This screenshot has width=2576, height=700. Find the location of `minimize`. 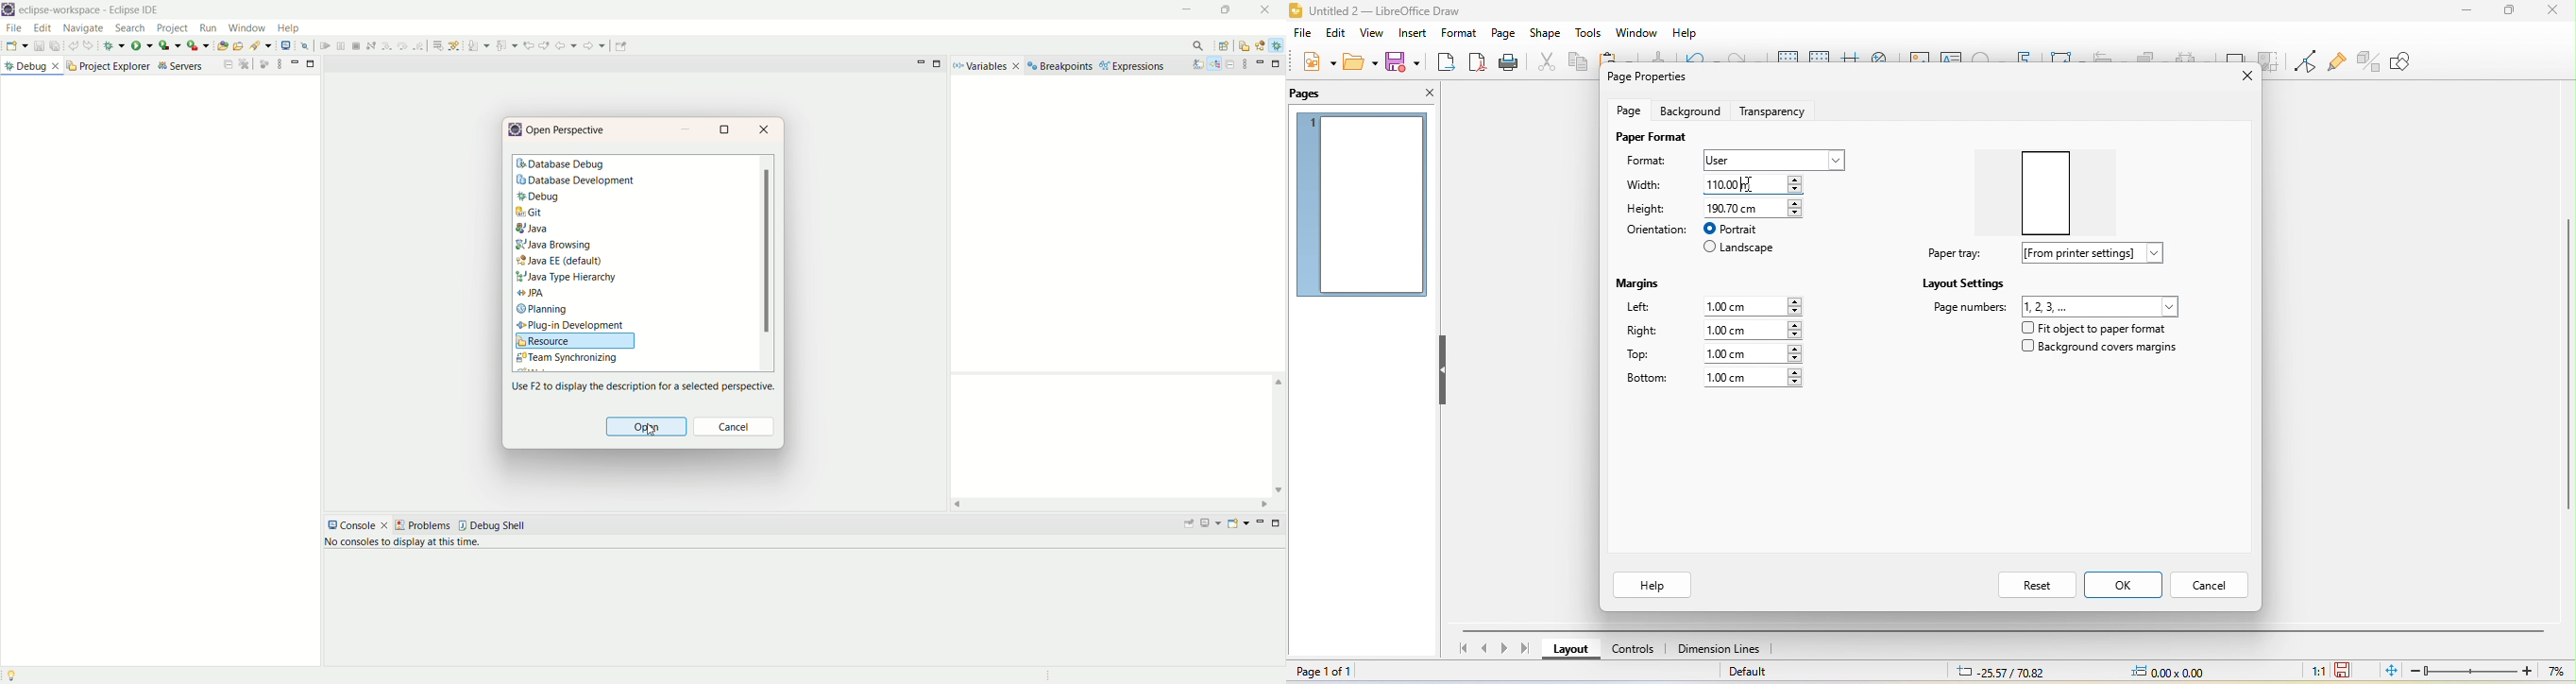

minimize is located at coordinates (1261, 522).